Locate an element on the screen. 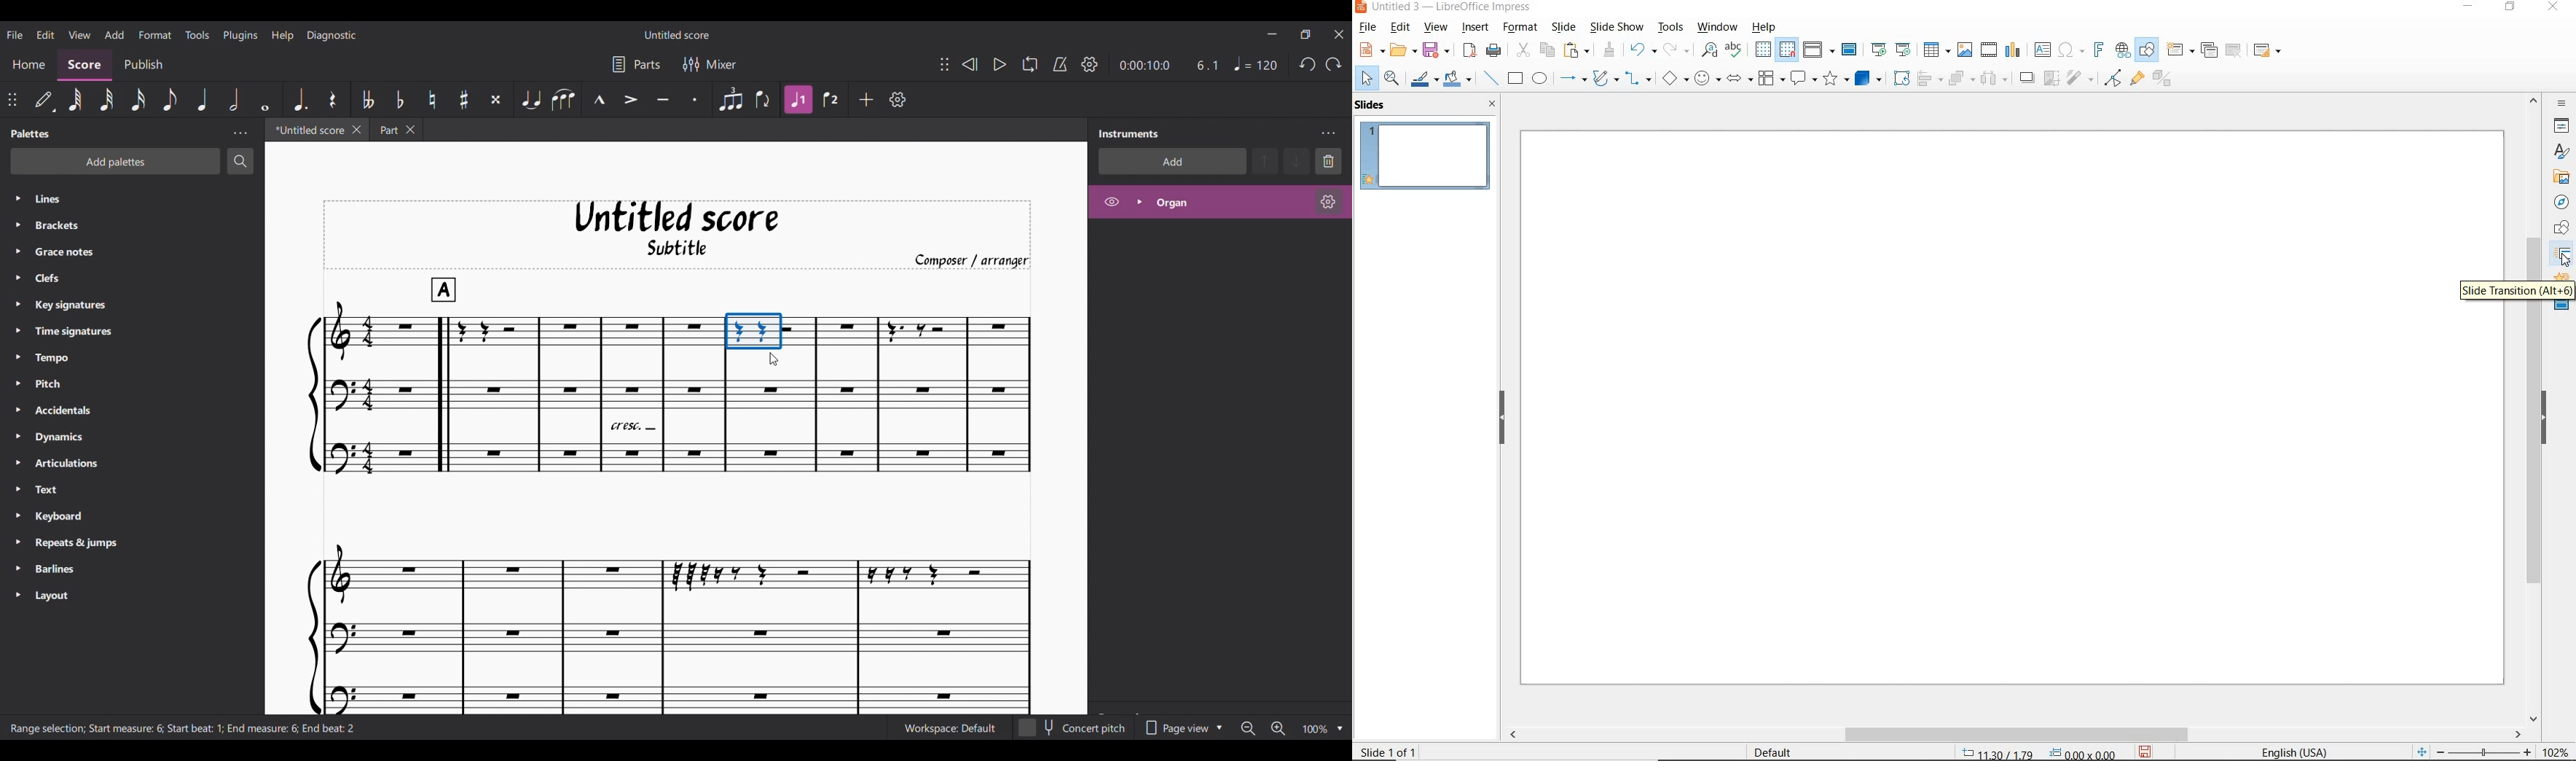 The width and height of the screenshot is (2576, 784). Rewind is located at coordinates (970, 64).